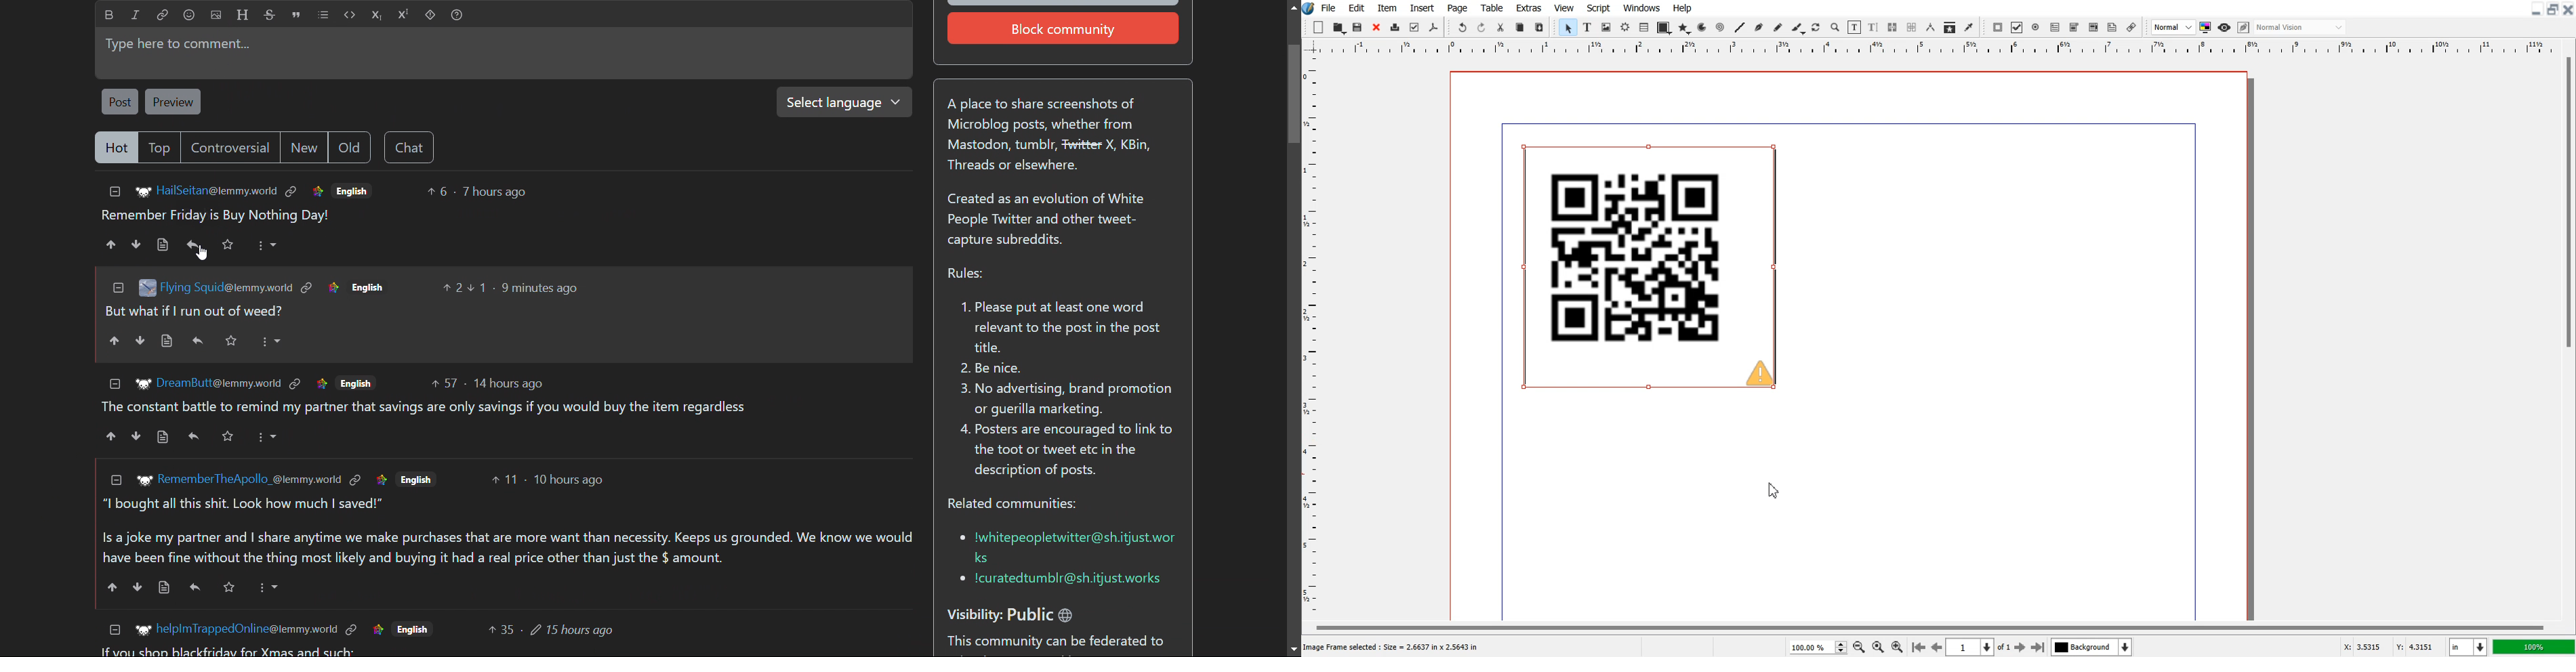 This screenshot has height=672, width=2576. What do you see at coordinates (163, 14) in the screenshot?
I see `link` at bounding box center [163, 14].